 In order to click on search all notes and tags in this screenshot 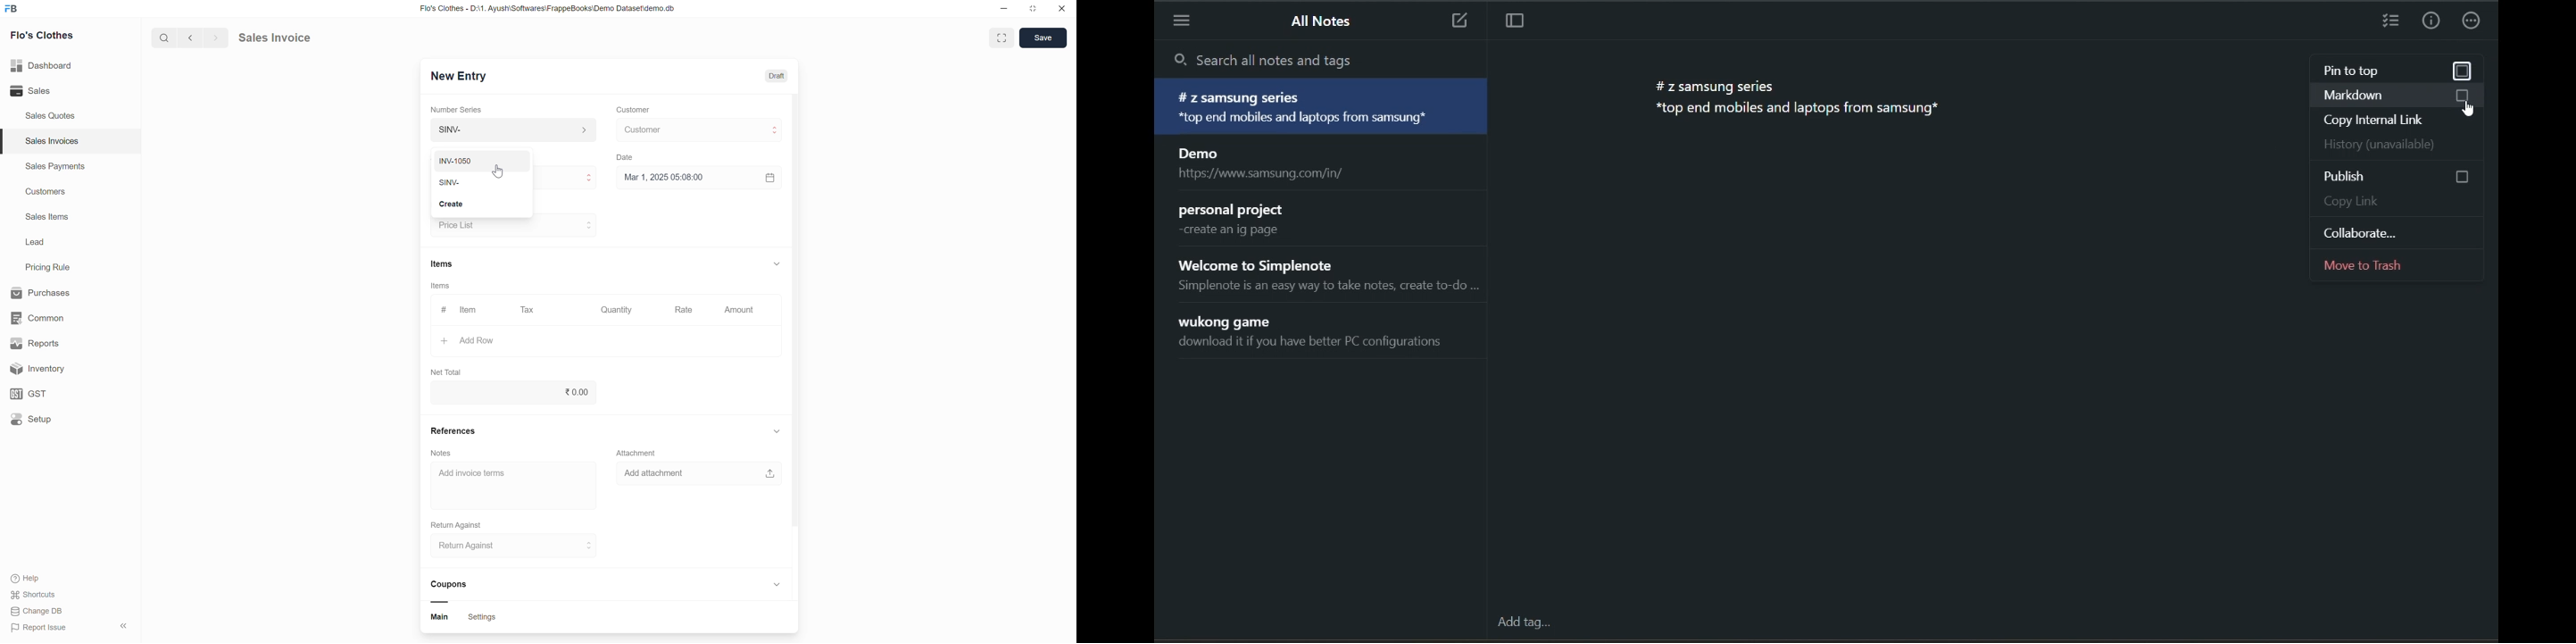, I will do `click(1328, 61)`.